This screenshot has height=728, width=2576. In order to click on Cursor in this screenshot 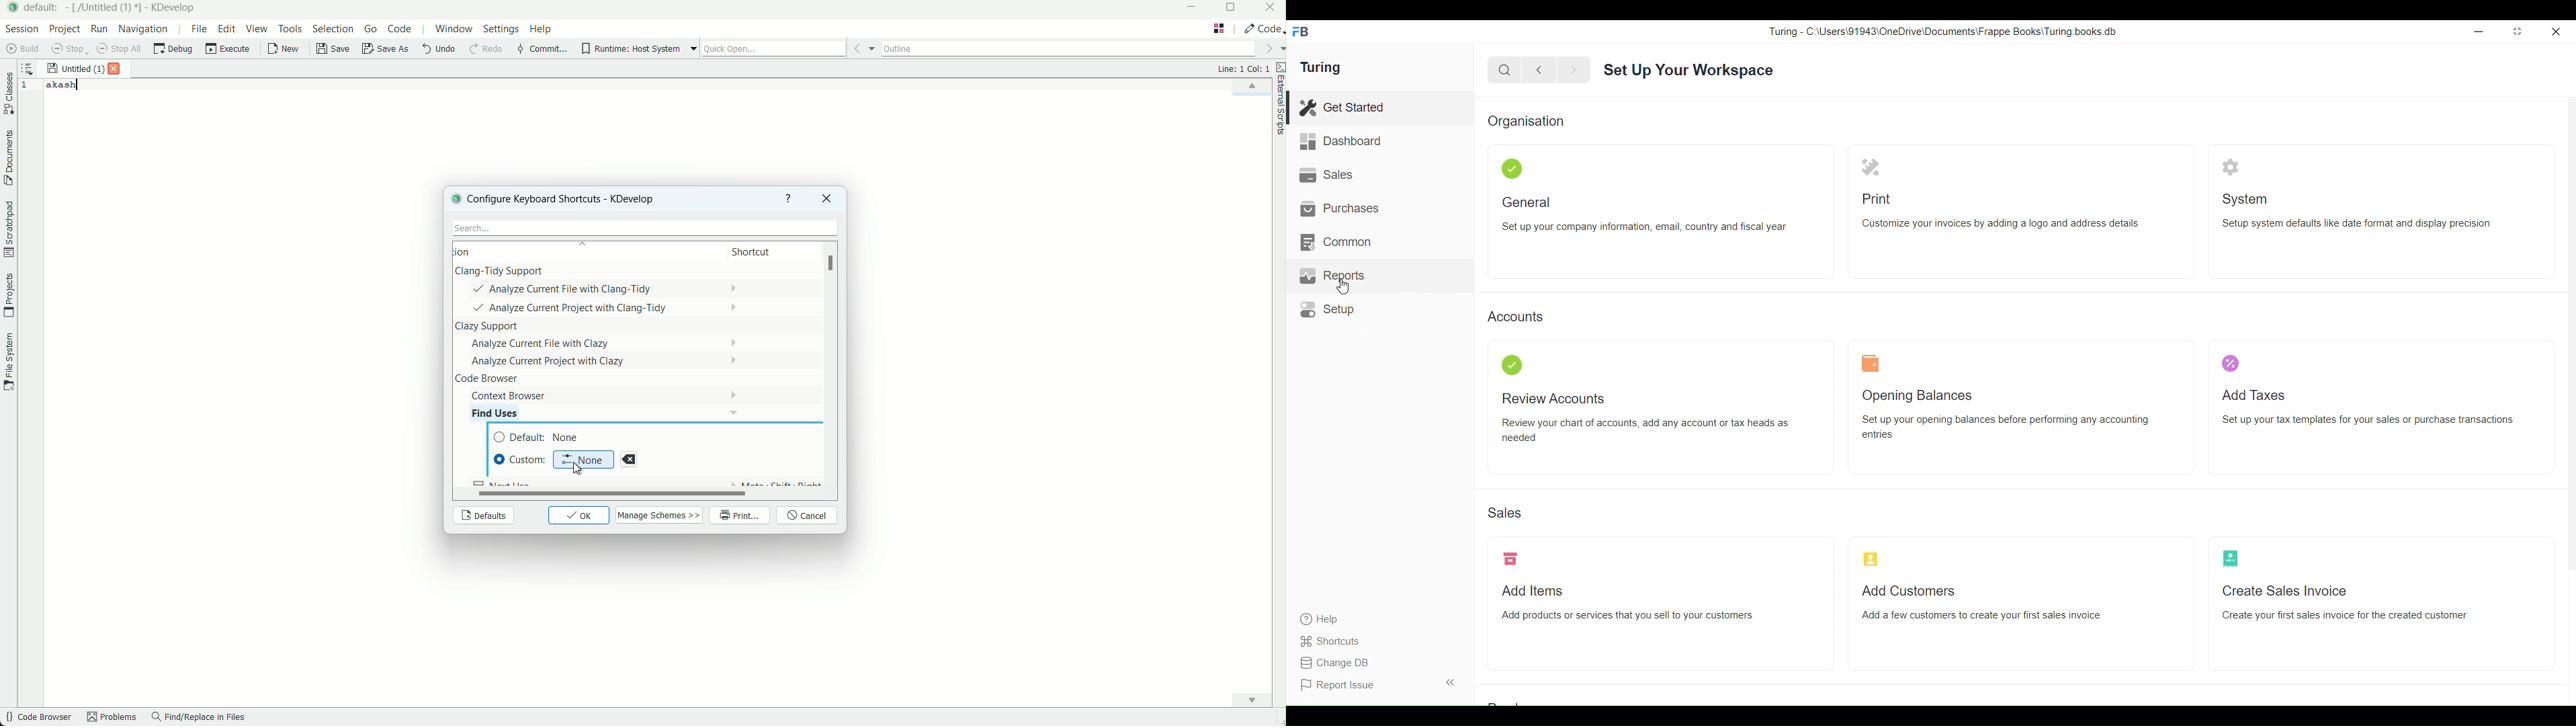, I will do `click(1342, 286)`.